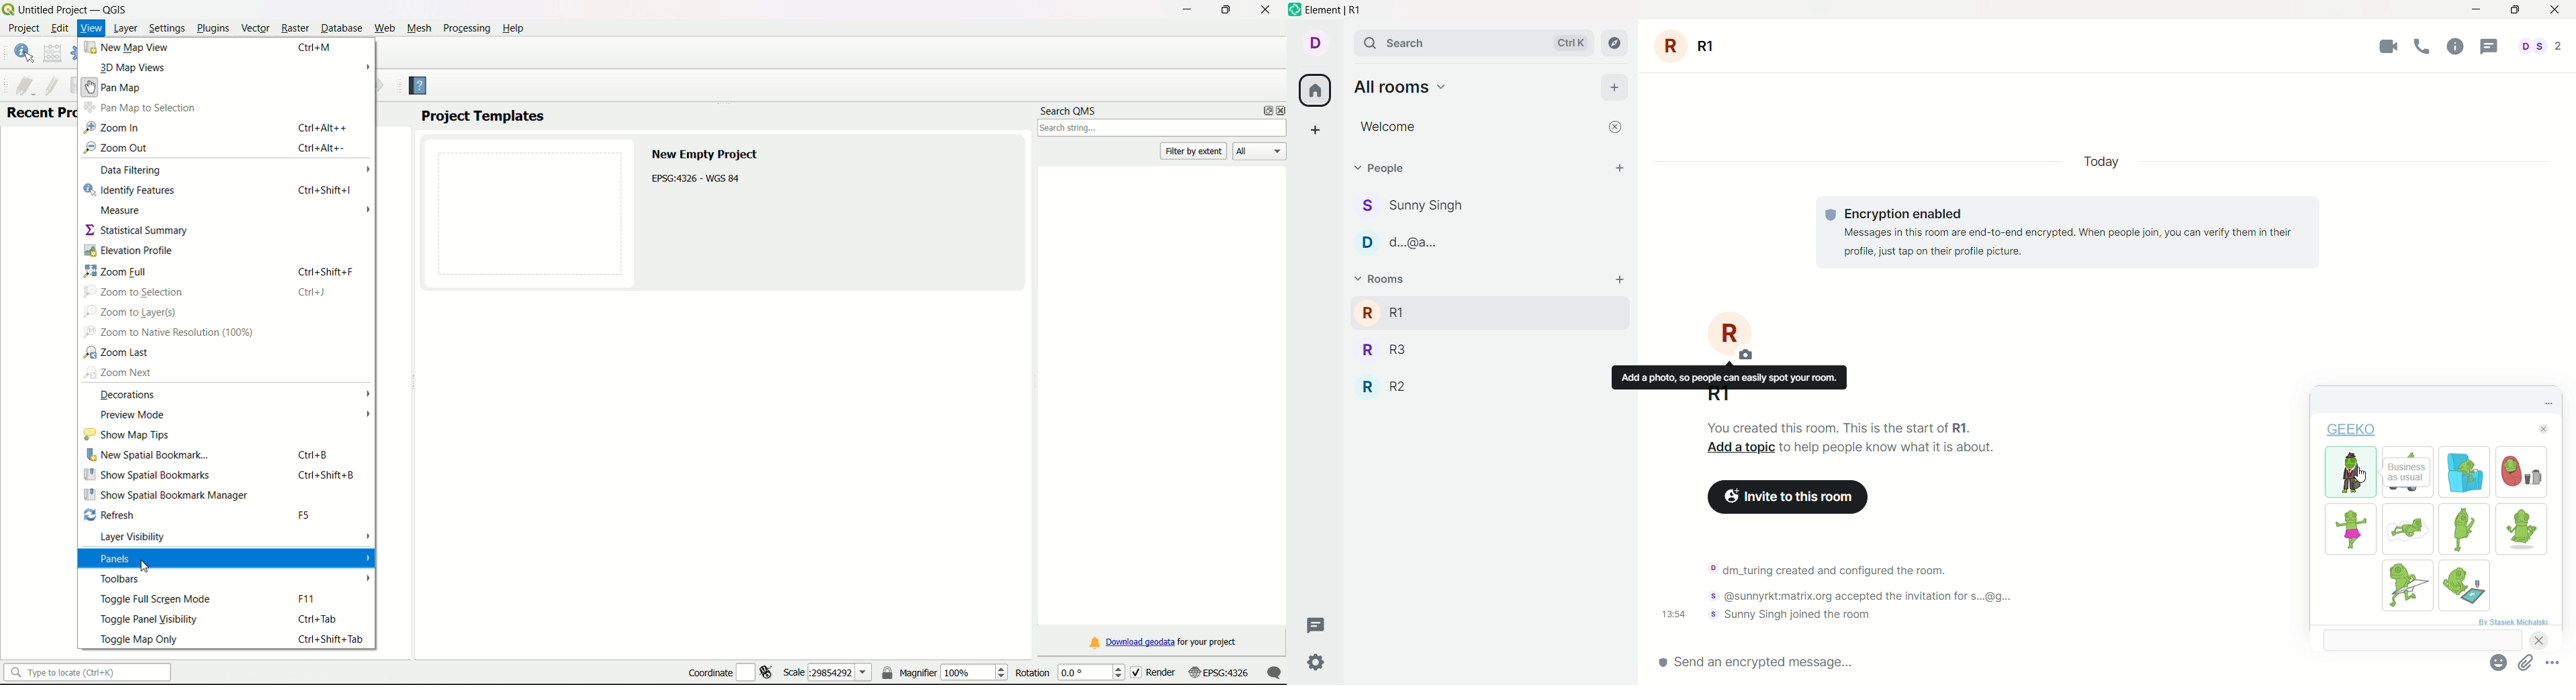  I want to click on video call, so click(2388, 46).